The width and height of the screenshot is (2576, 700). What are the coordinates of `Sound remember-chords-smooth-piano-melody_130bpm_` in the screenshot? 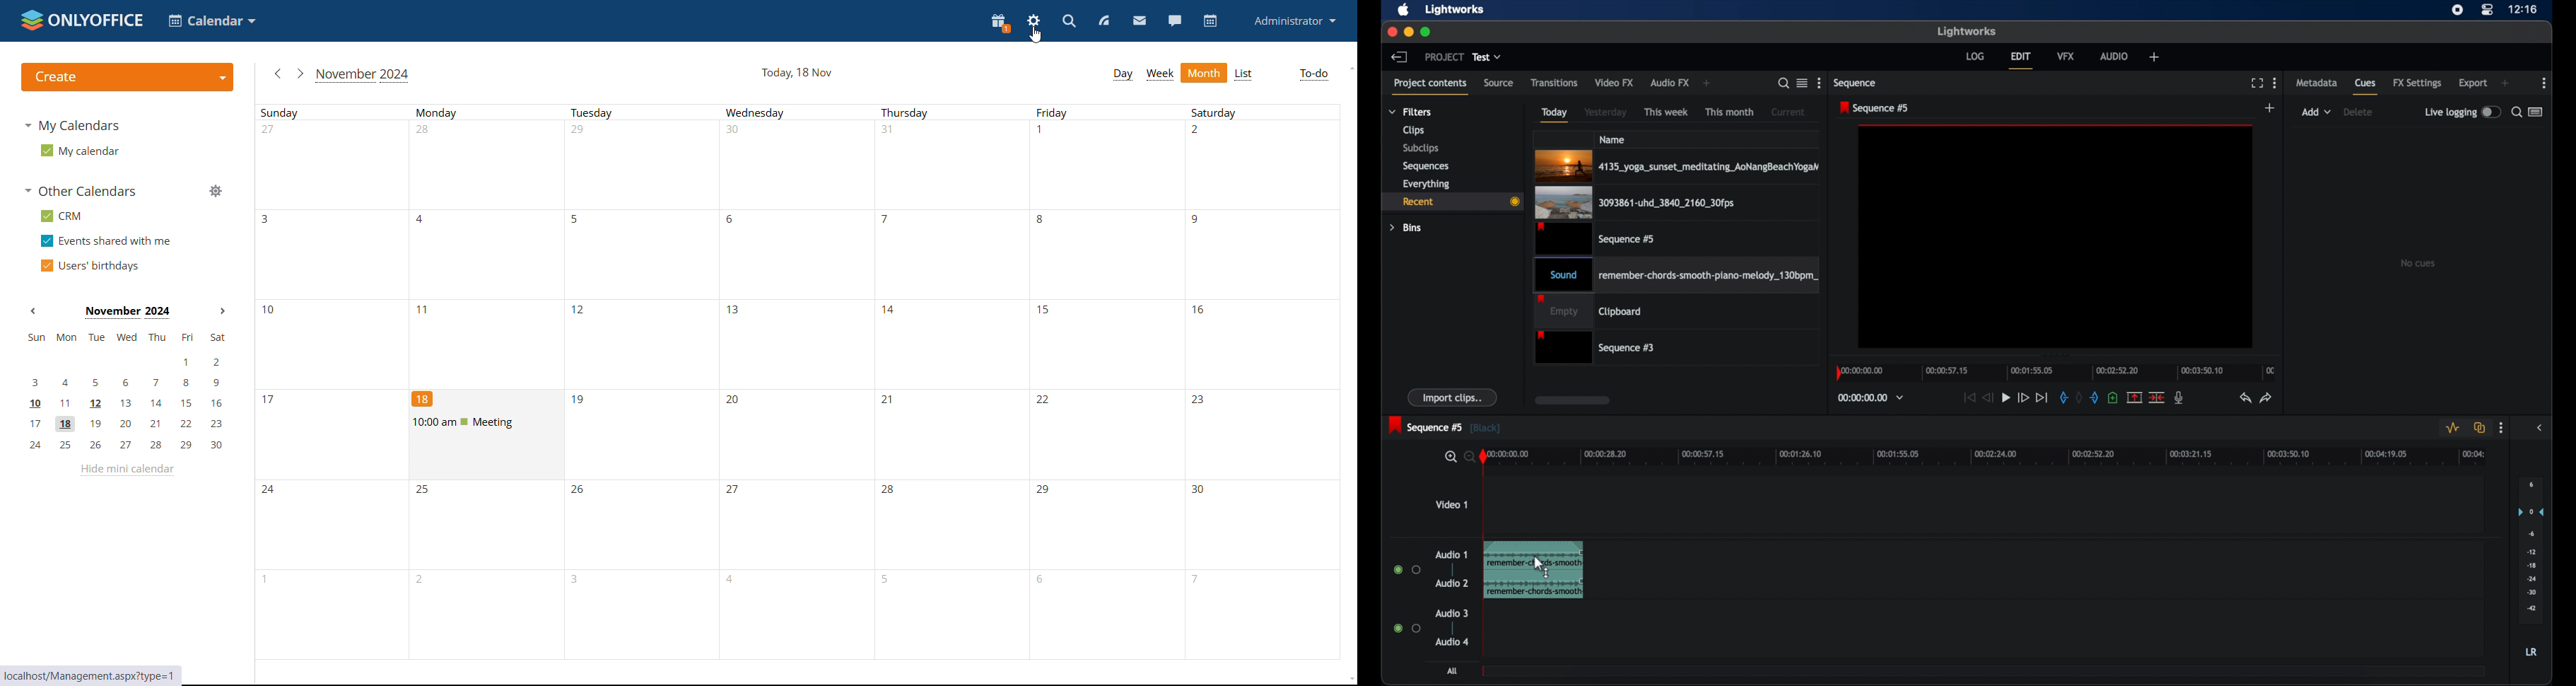 It's located at (1671, 276).